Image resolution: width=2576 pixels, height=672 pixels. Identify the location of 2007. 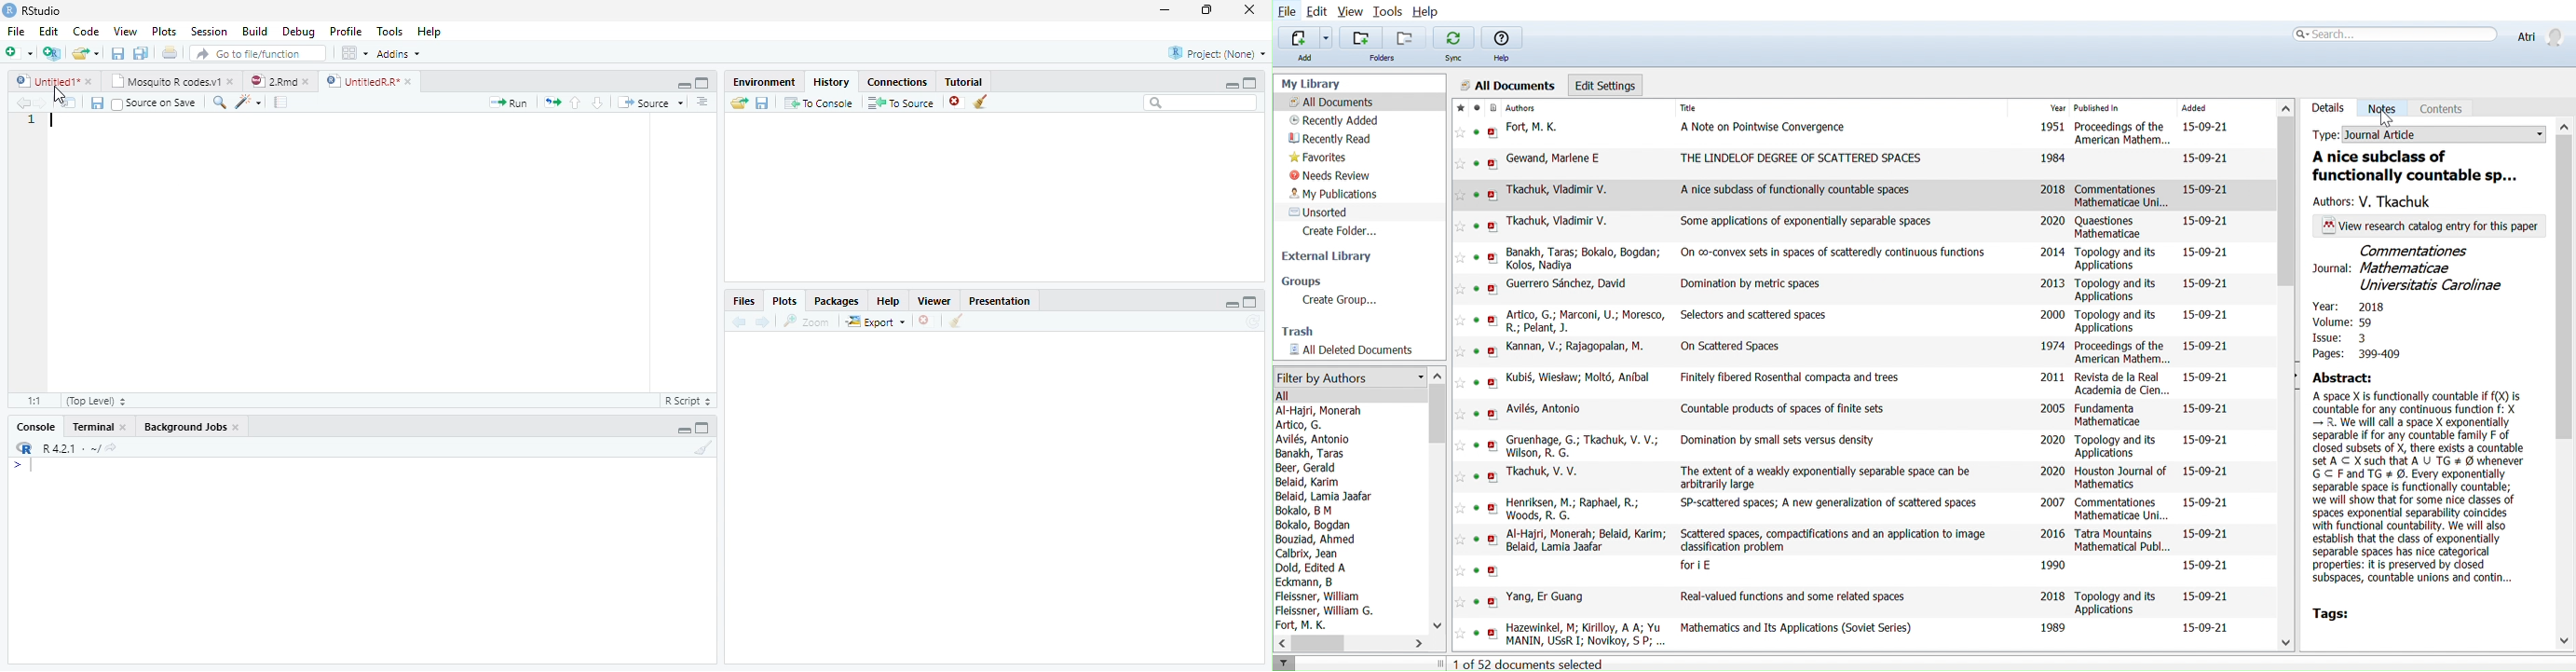
(2052, 501).